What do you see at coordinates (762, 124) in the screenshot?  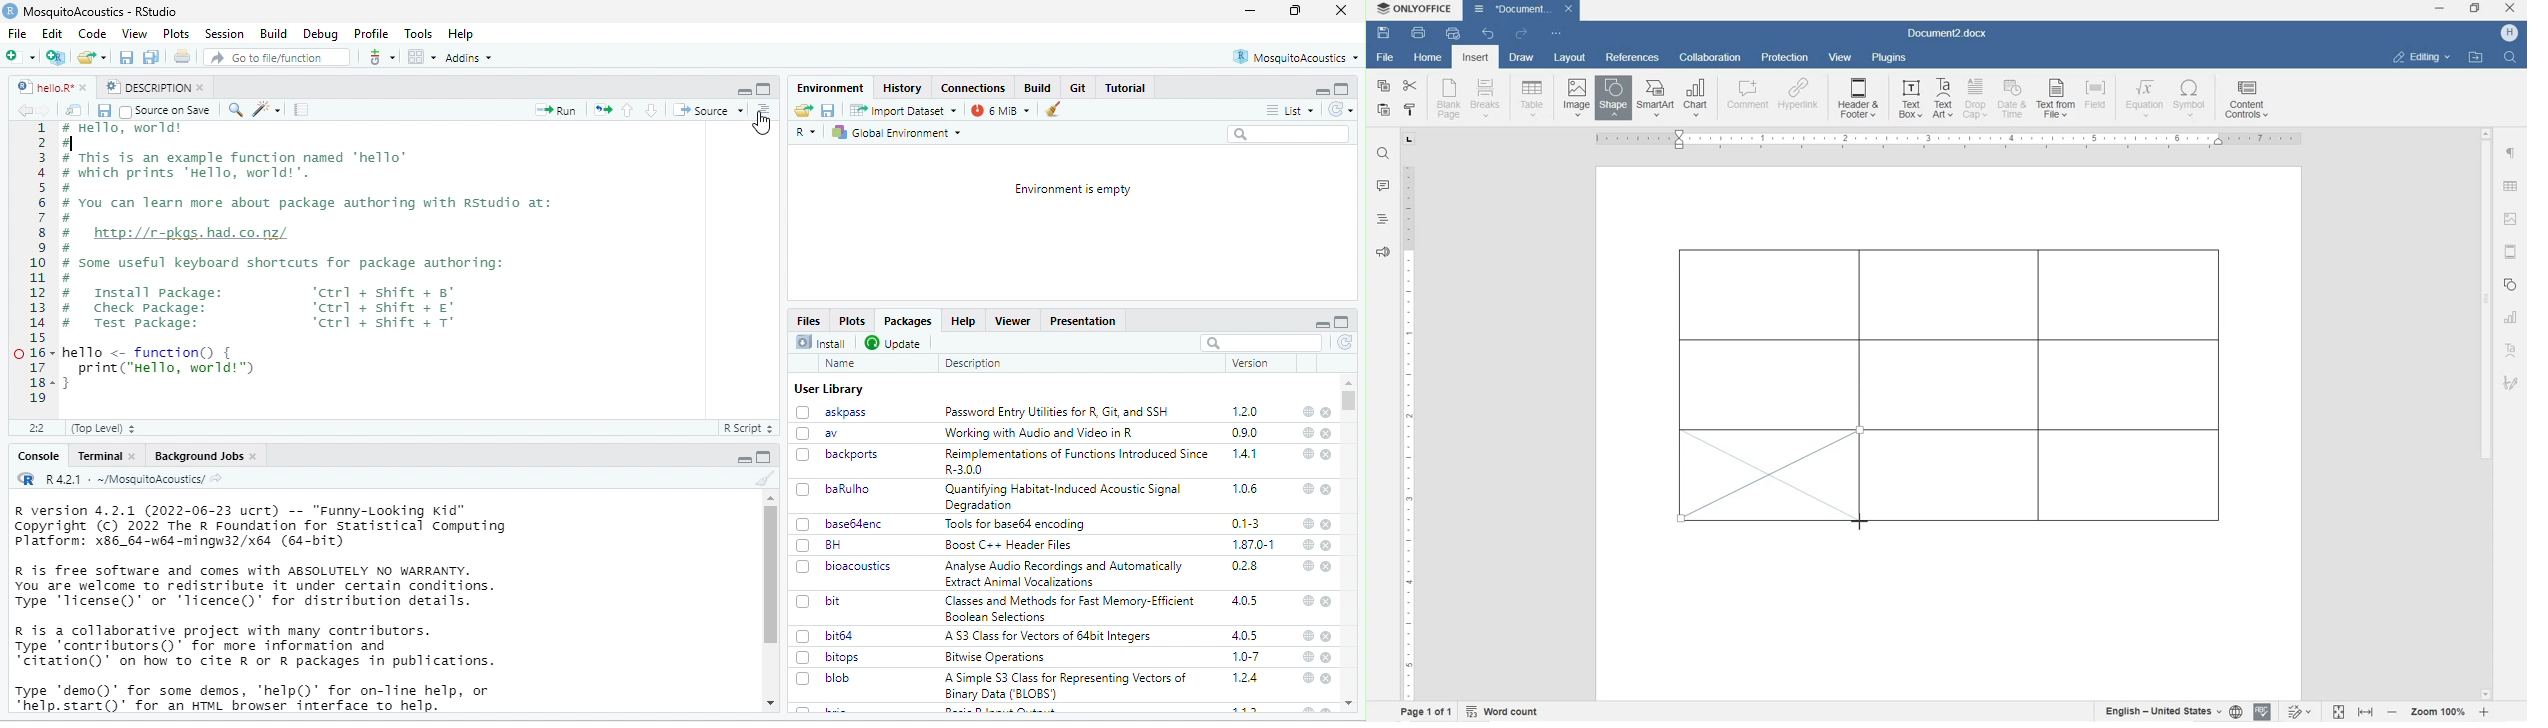 I see `cursor` at bounding box center [762, 124].